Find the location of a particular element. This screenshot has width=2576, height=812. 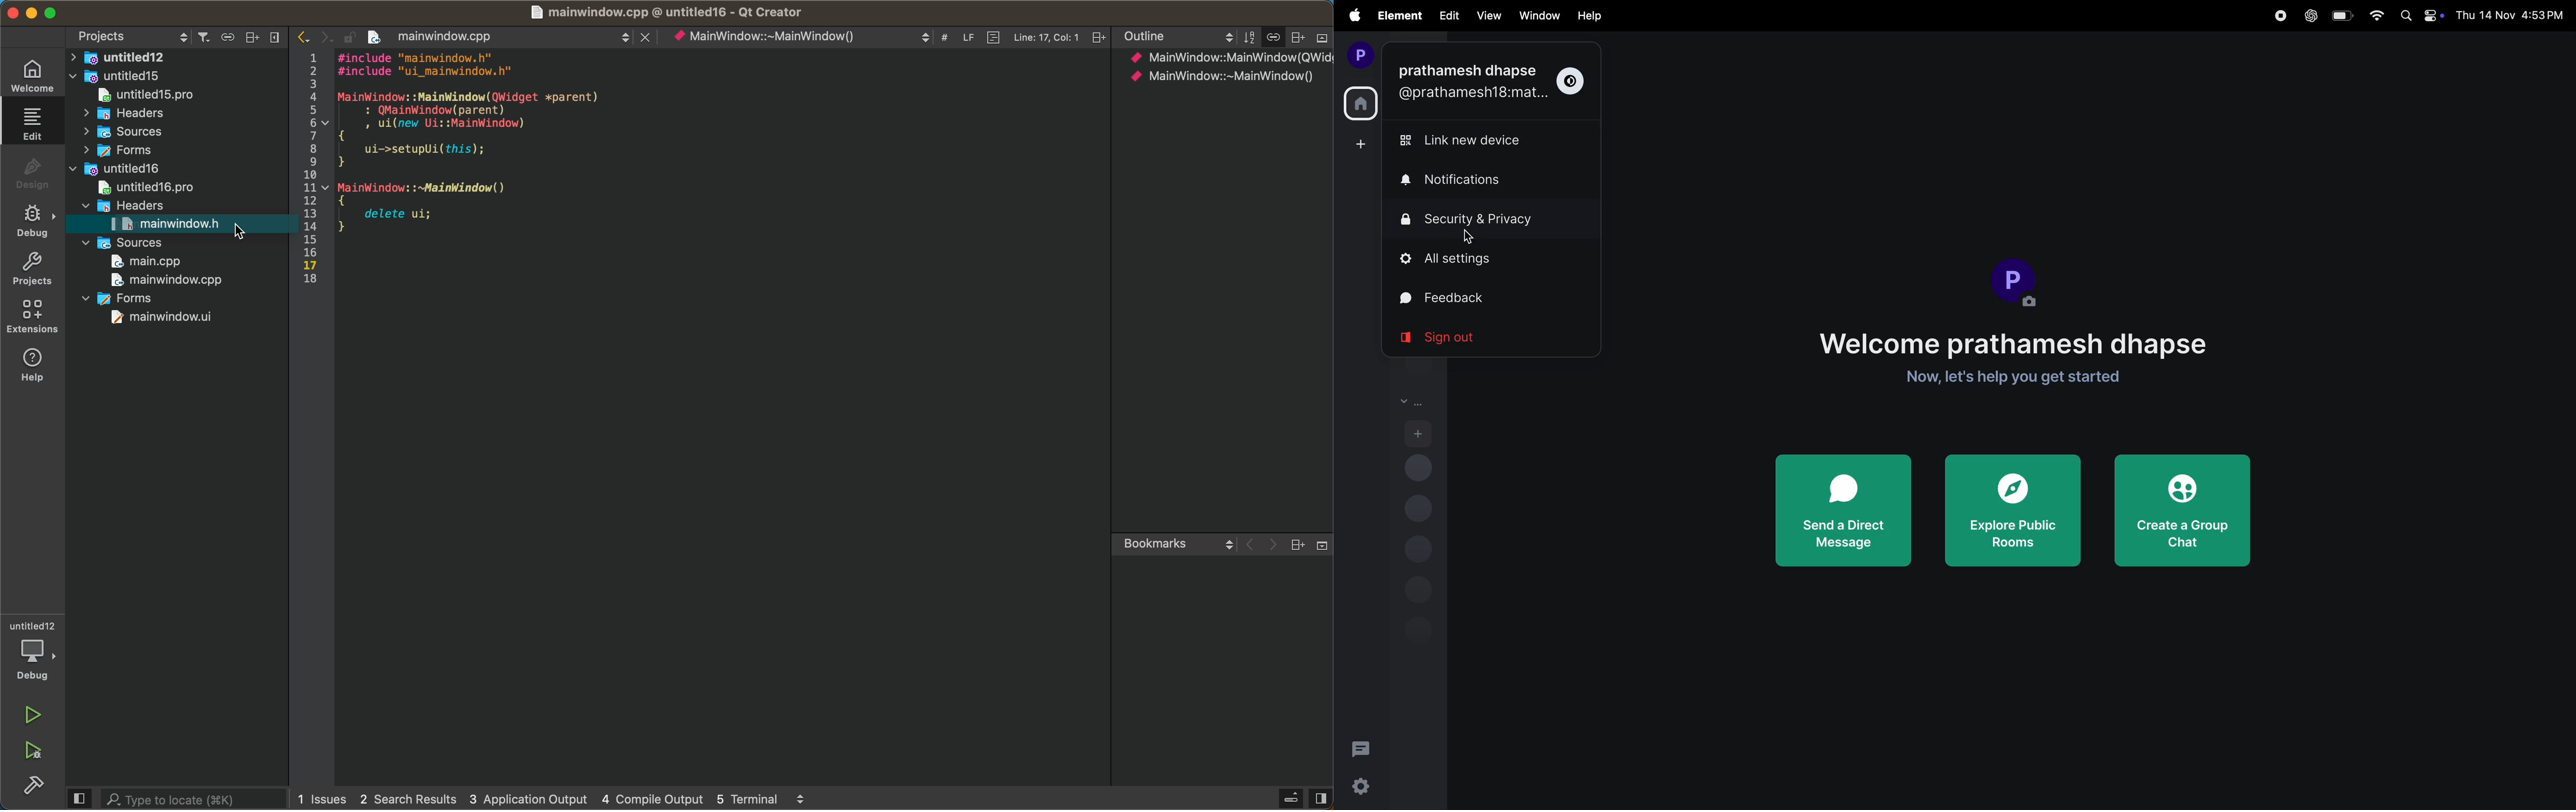

settings is located at coordinates (1362, 788).